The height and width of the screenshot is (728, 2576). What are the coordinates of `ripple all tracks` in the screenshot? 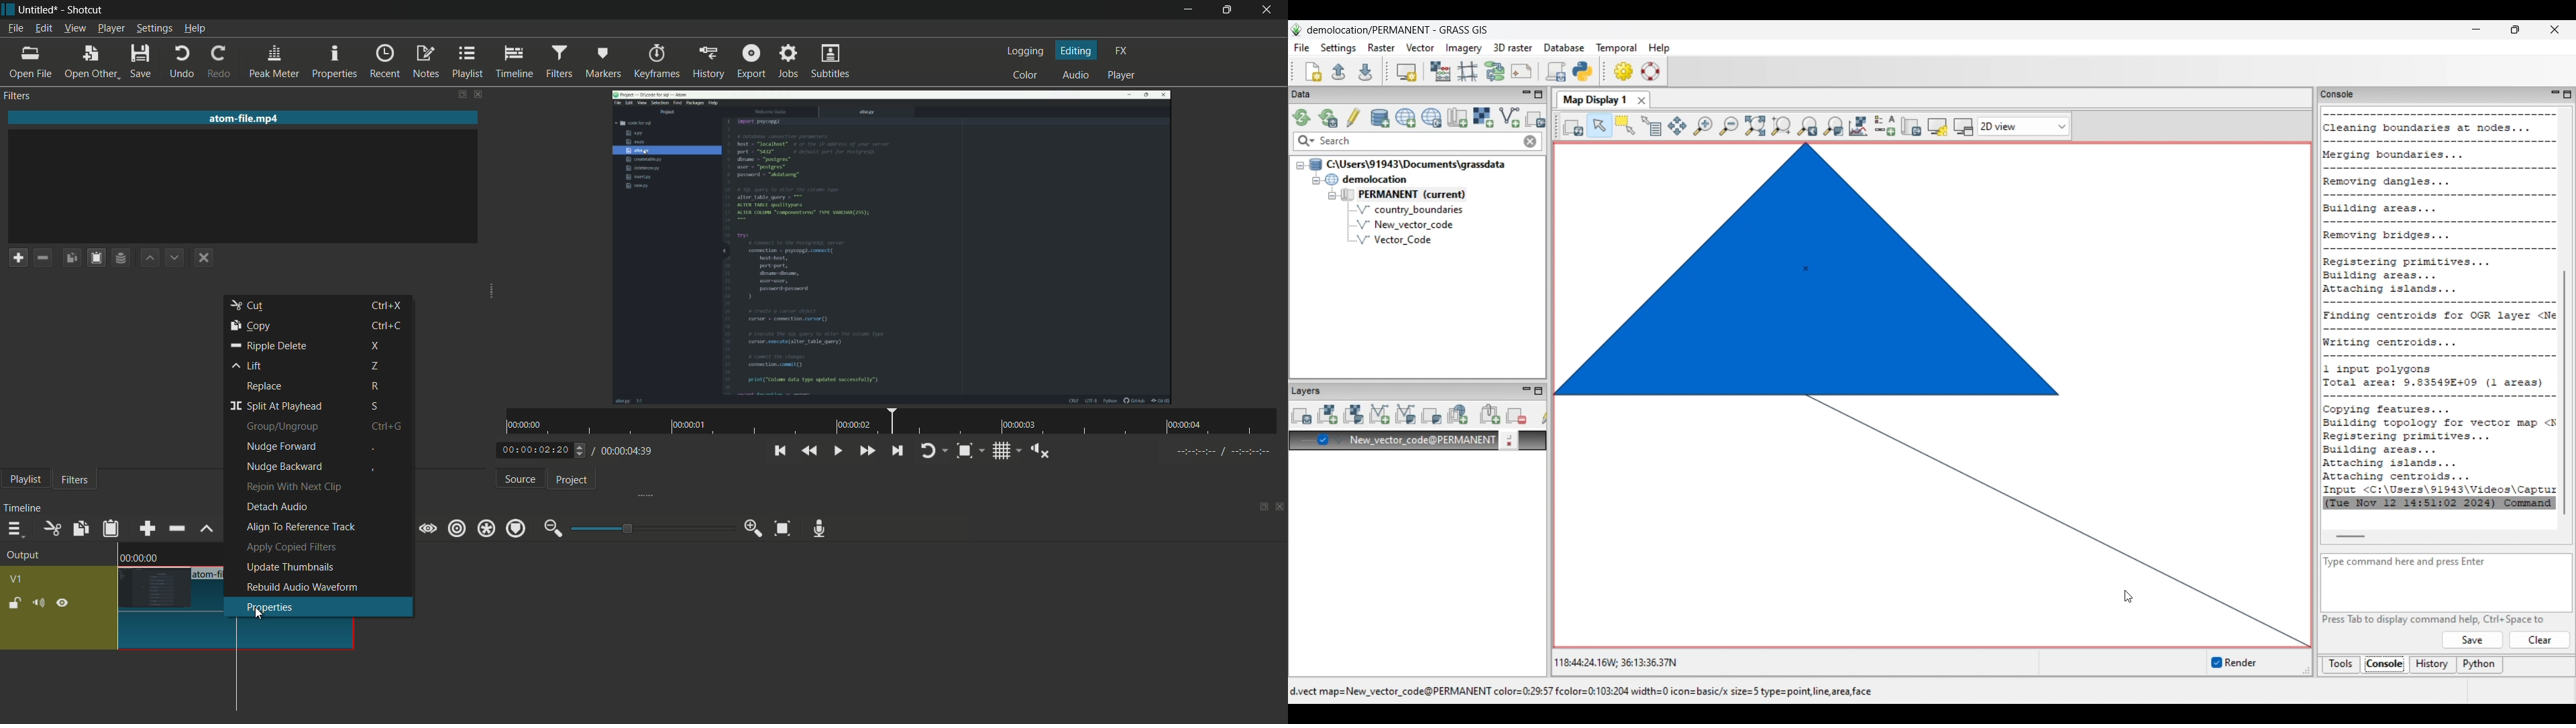 It's located at (486, 528).